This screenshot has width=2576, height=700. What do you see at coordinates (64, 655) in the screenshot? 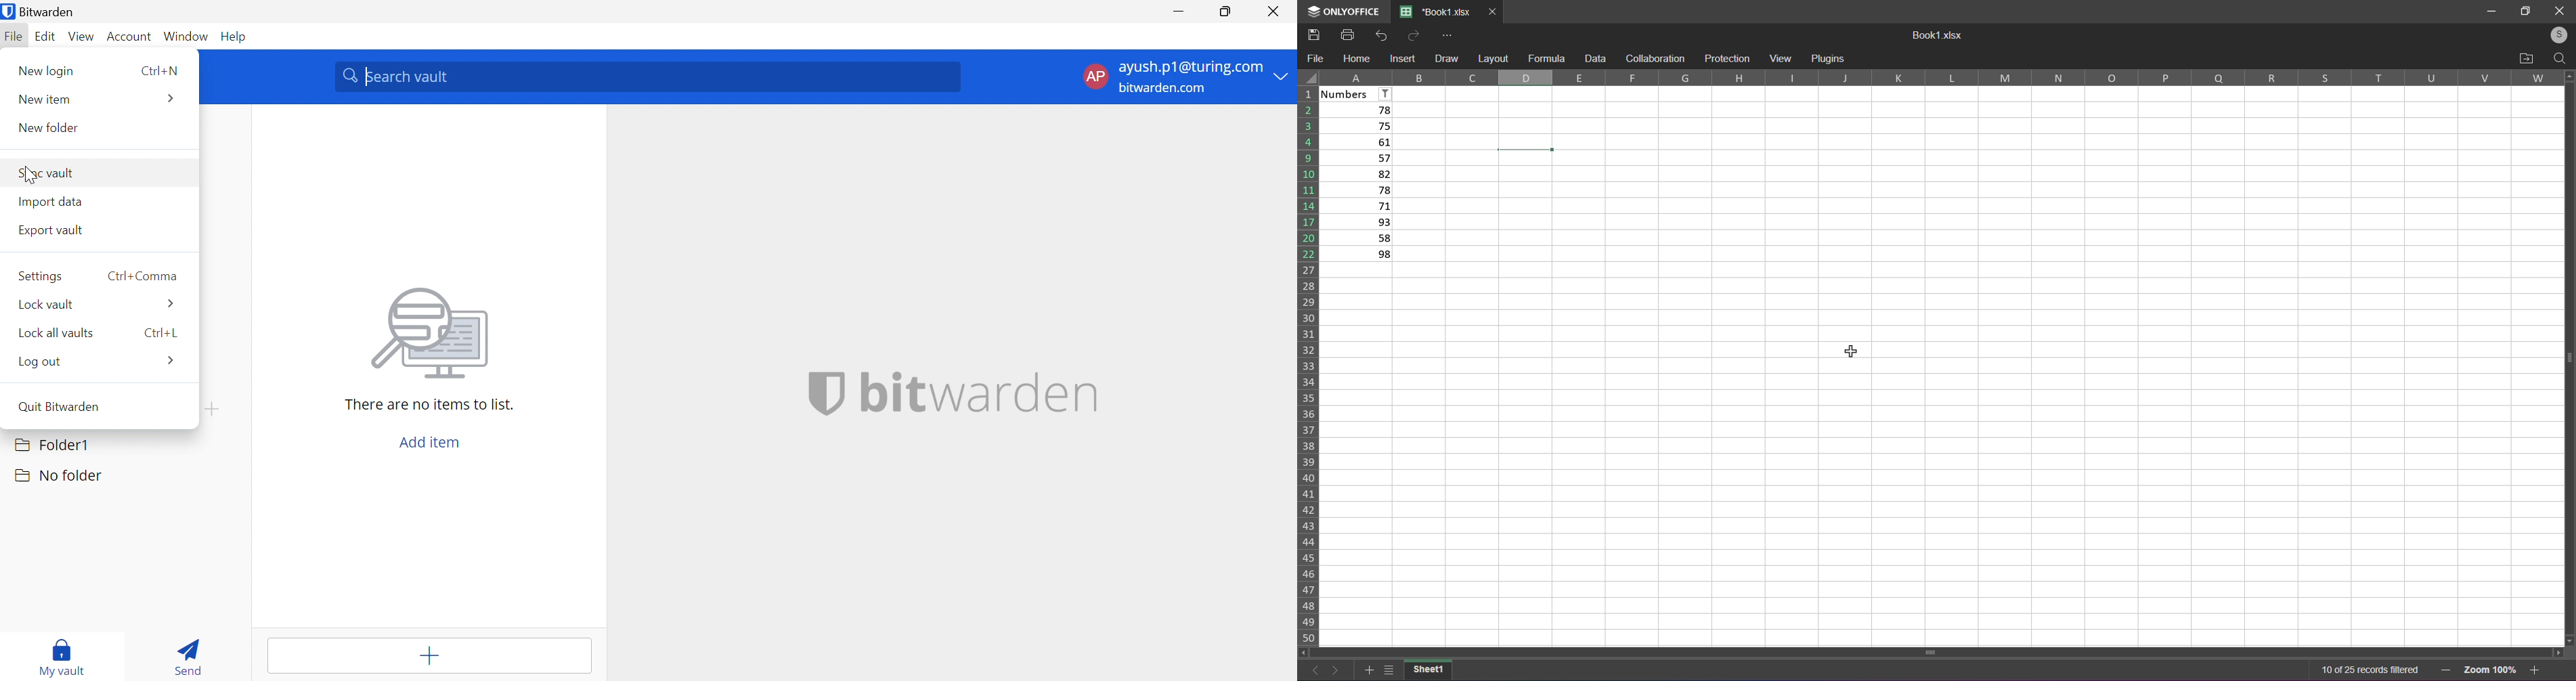
I see `My Vault` at bounding box center [64, 655].